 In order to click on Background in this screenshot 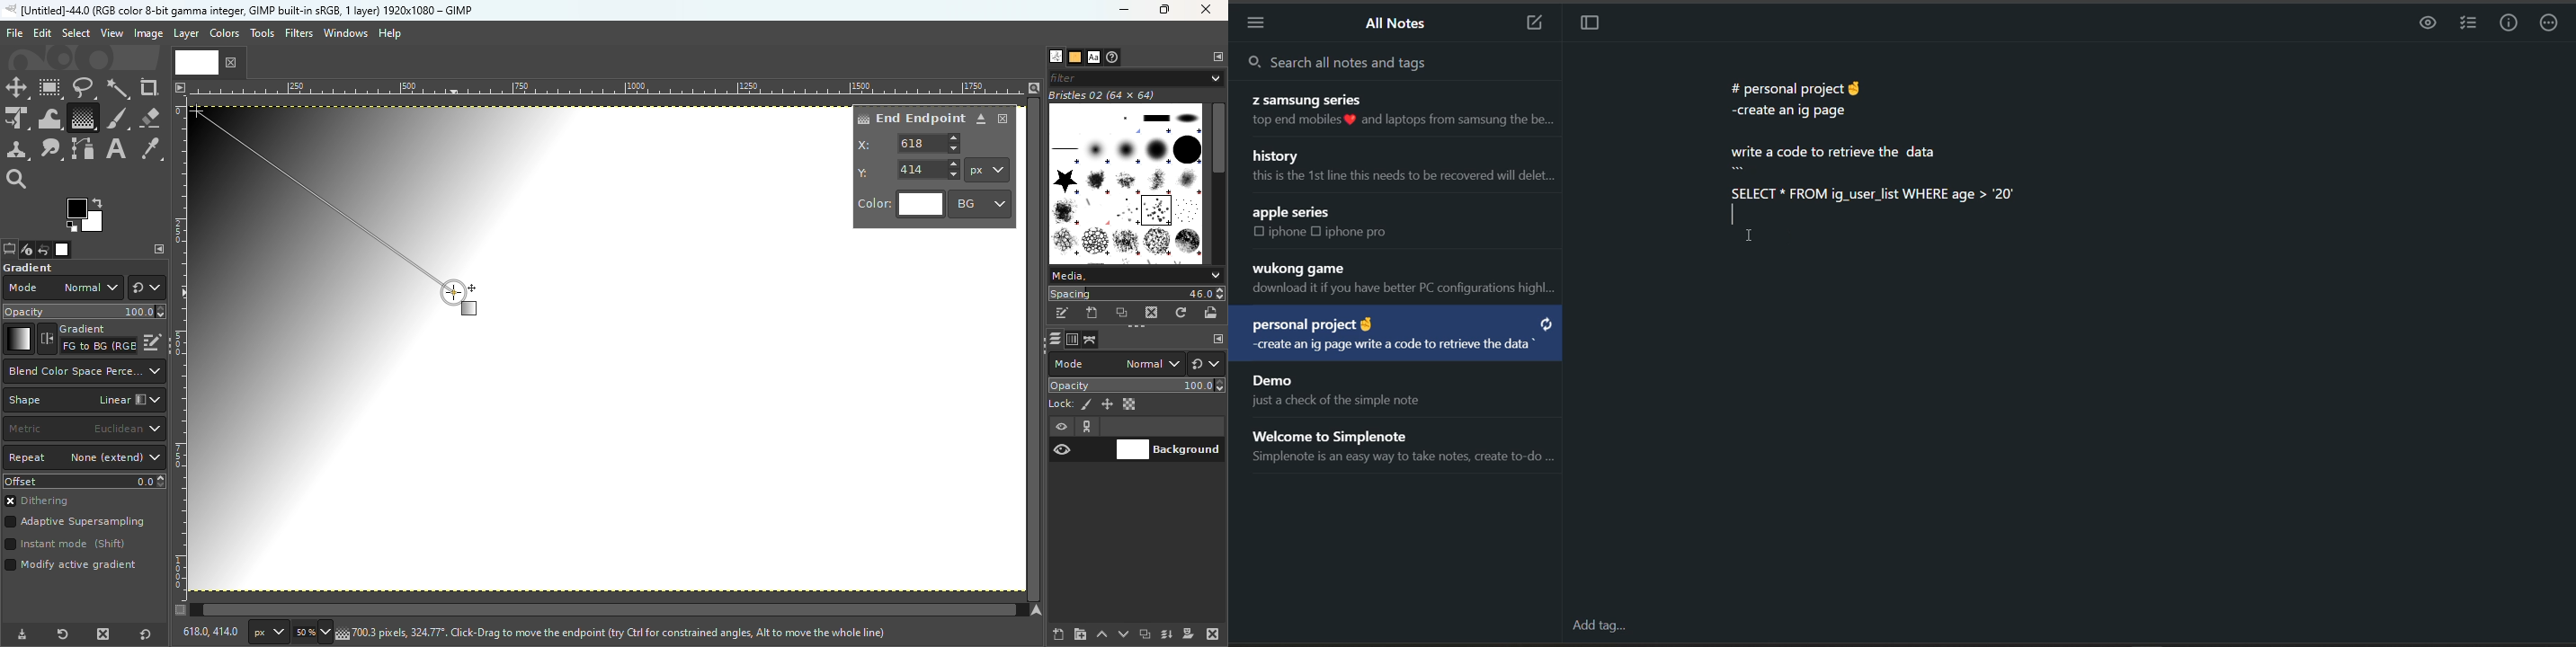, I will do `click(1169, 448)`.